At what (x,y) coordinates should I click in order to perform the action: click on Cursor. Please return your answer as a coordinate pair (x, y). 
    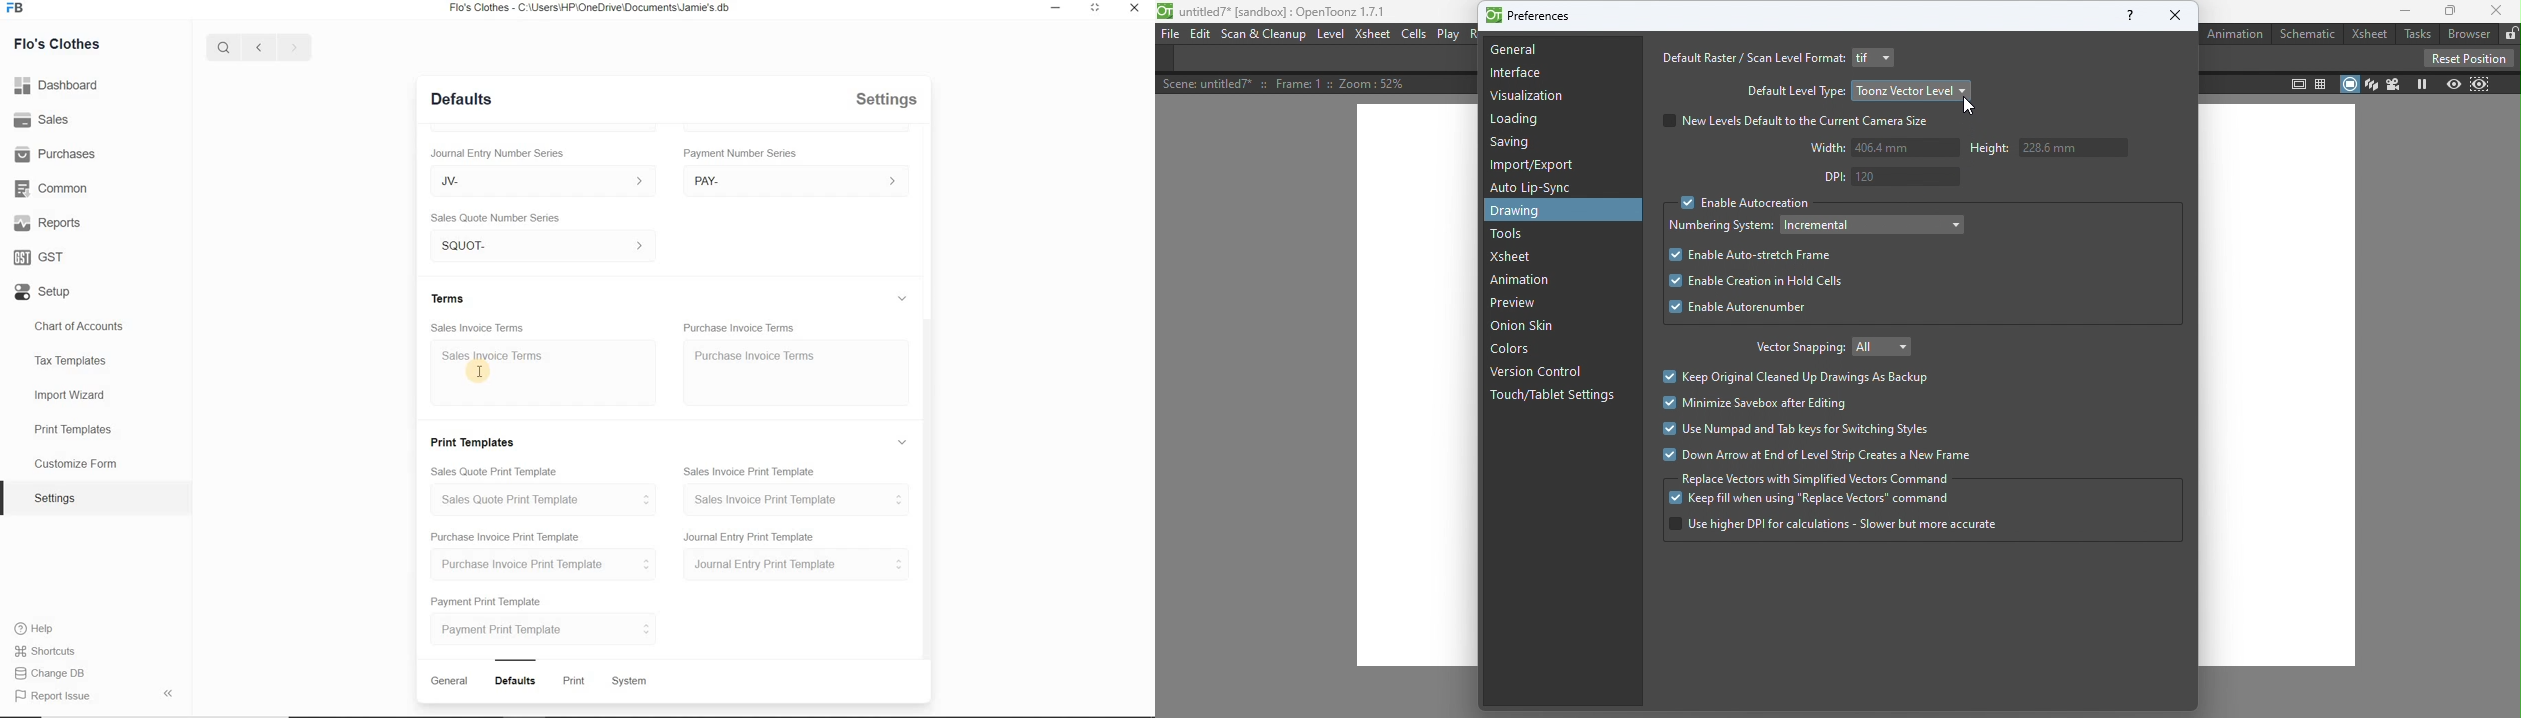
    Looking at the image, I should click on (479, 370).